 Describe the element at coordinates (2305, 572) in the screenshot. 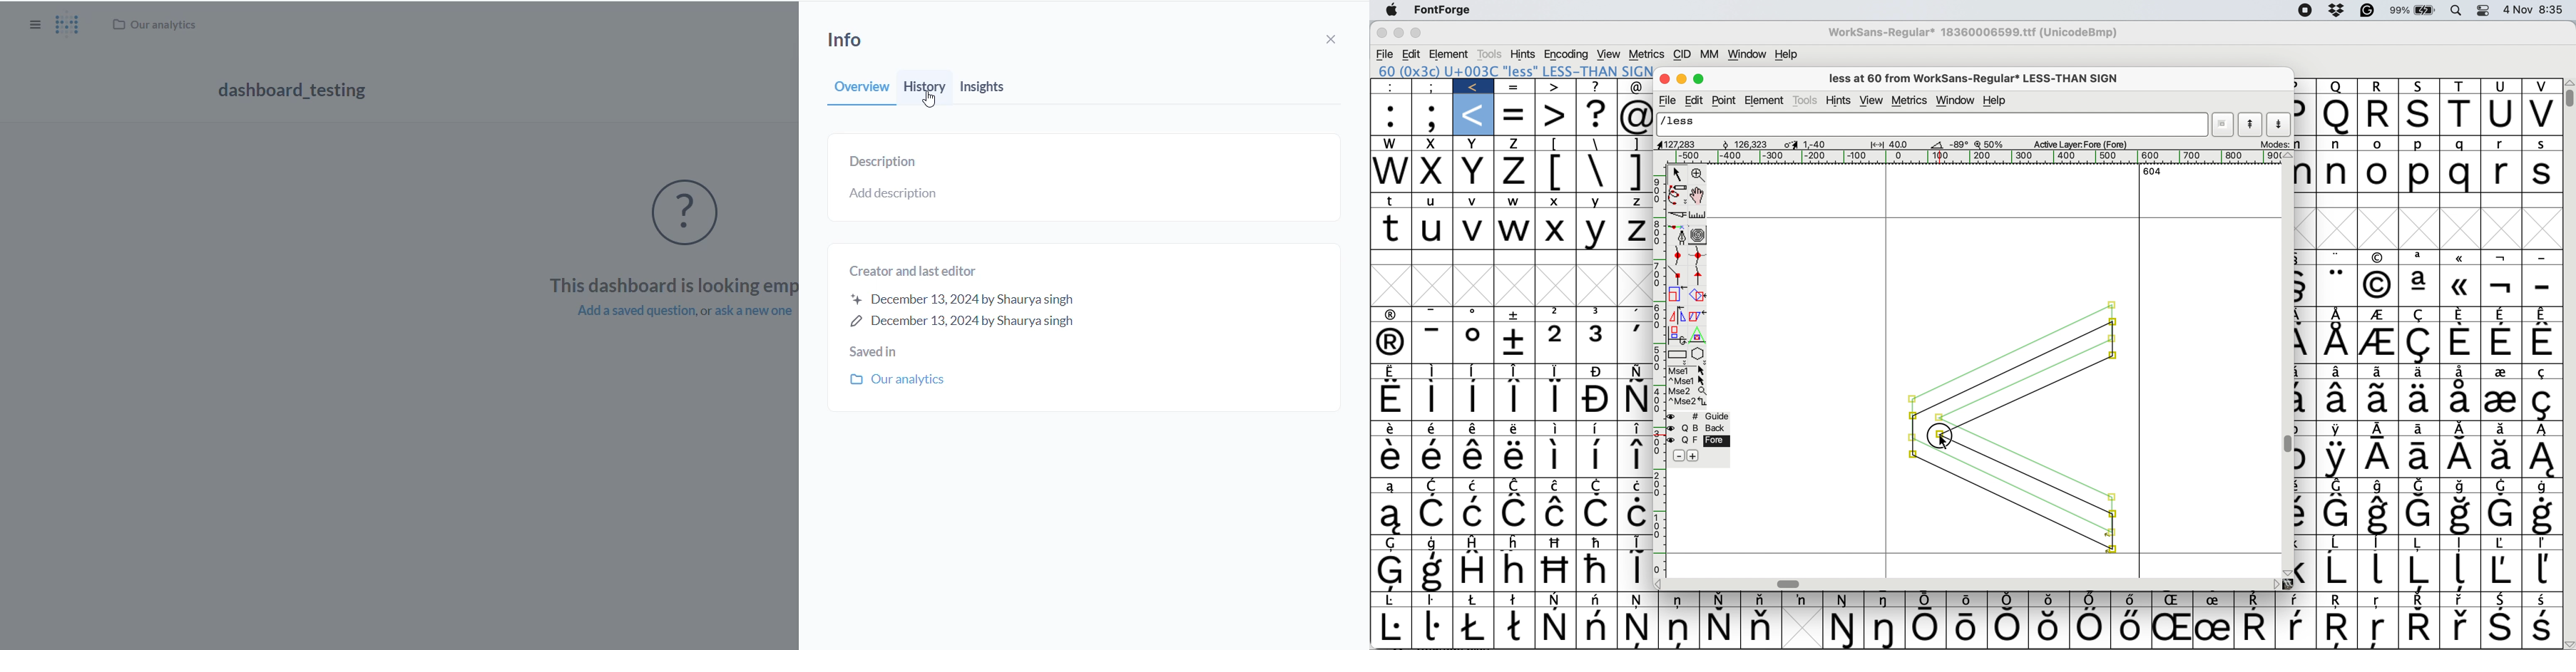

I see `Symbol` at that location.